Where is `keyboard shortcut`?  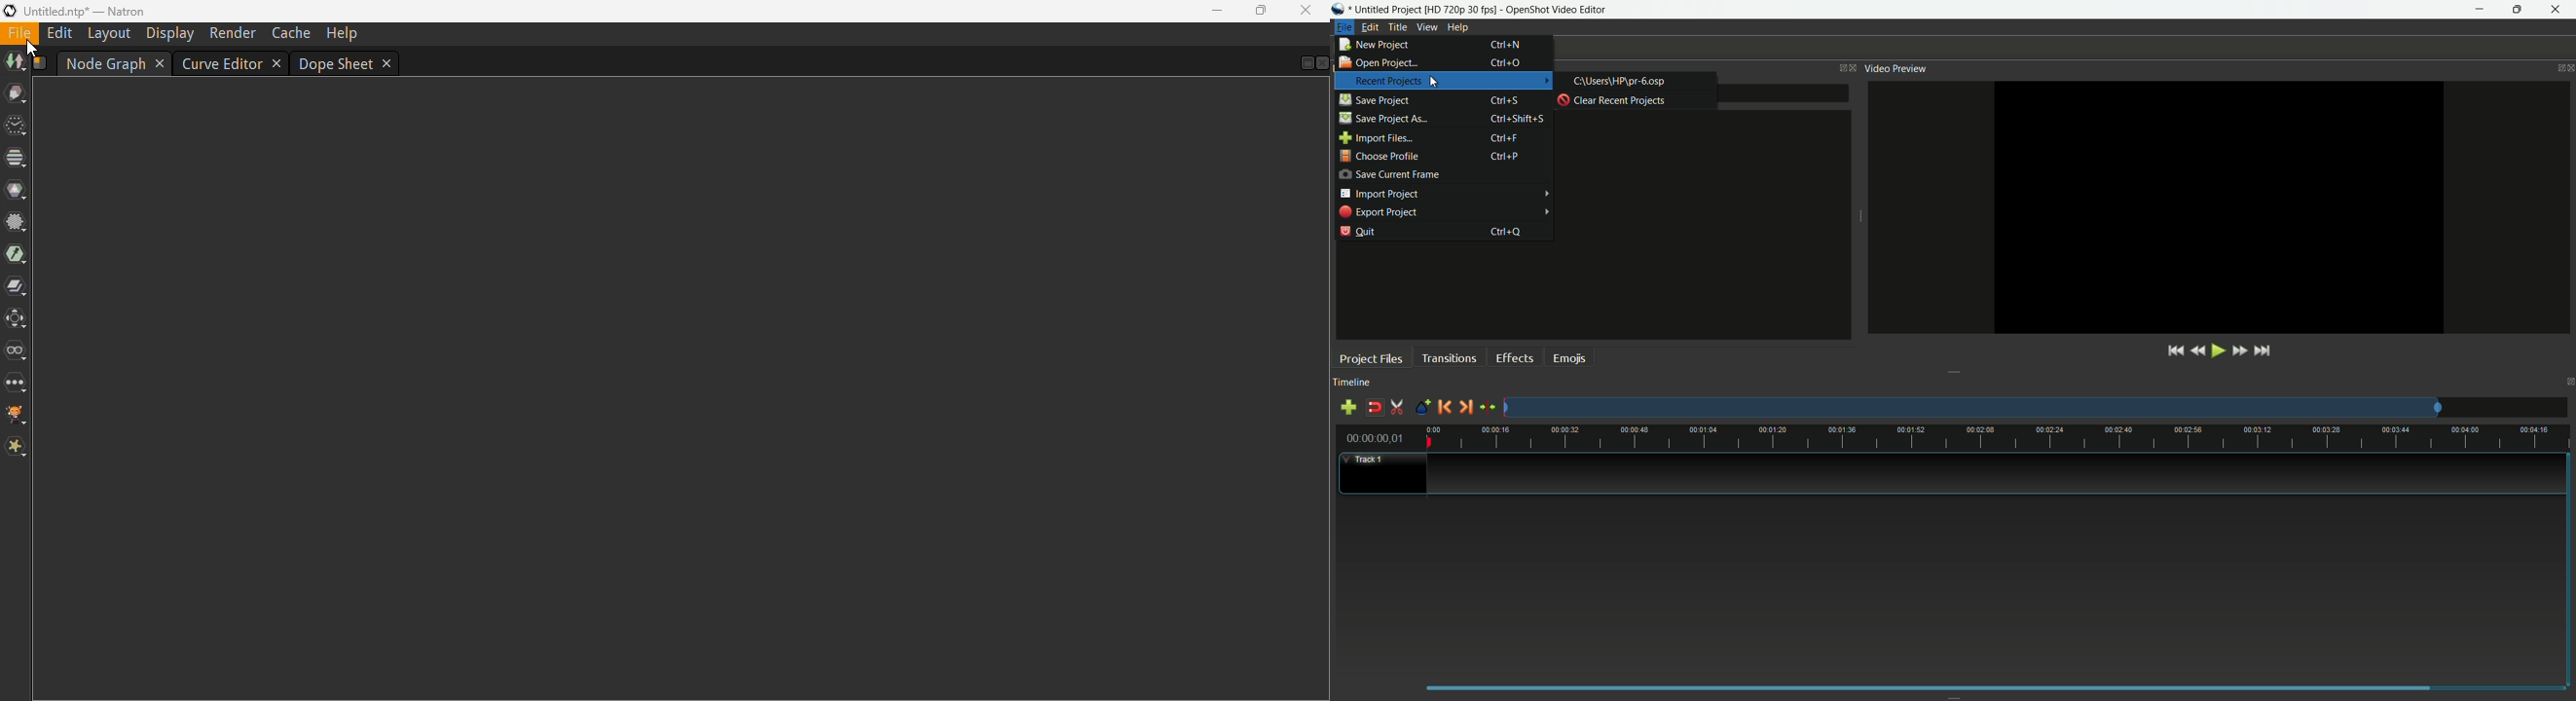
keyboard shortcut is located at coordinates (1506, 101).